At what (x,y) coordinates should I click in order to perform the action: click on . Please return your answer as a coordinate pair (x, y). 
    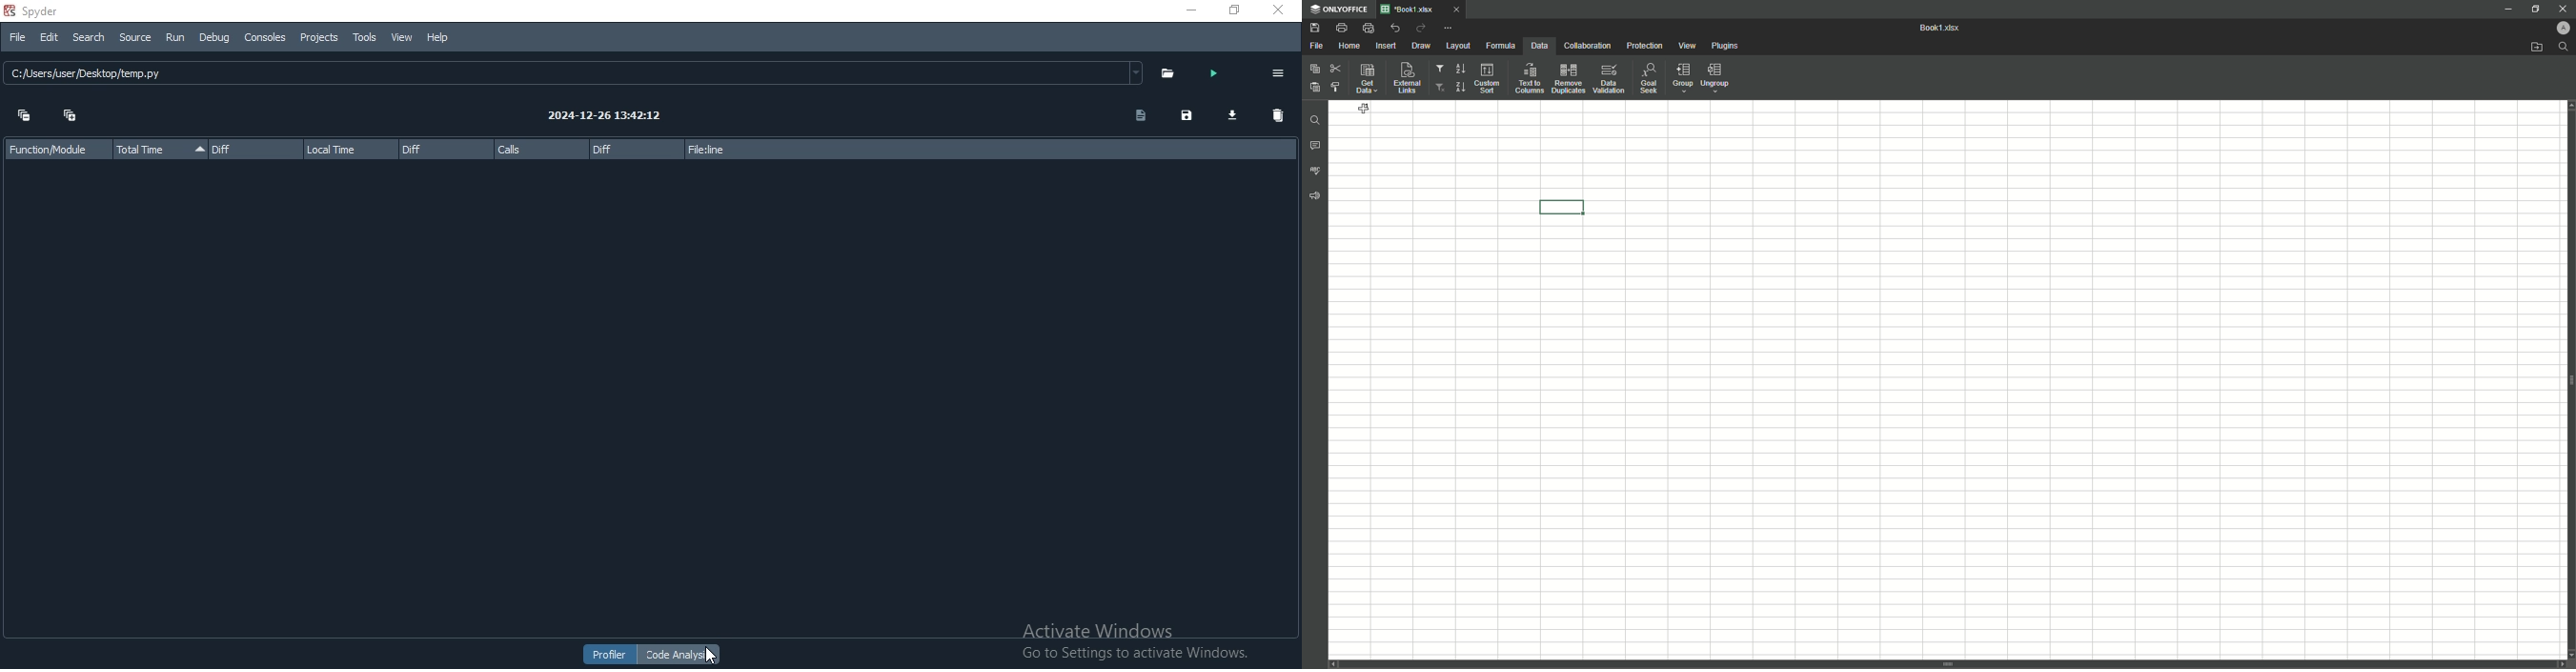
    Looking at the image, I should click on (1716, 78).